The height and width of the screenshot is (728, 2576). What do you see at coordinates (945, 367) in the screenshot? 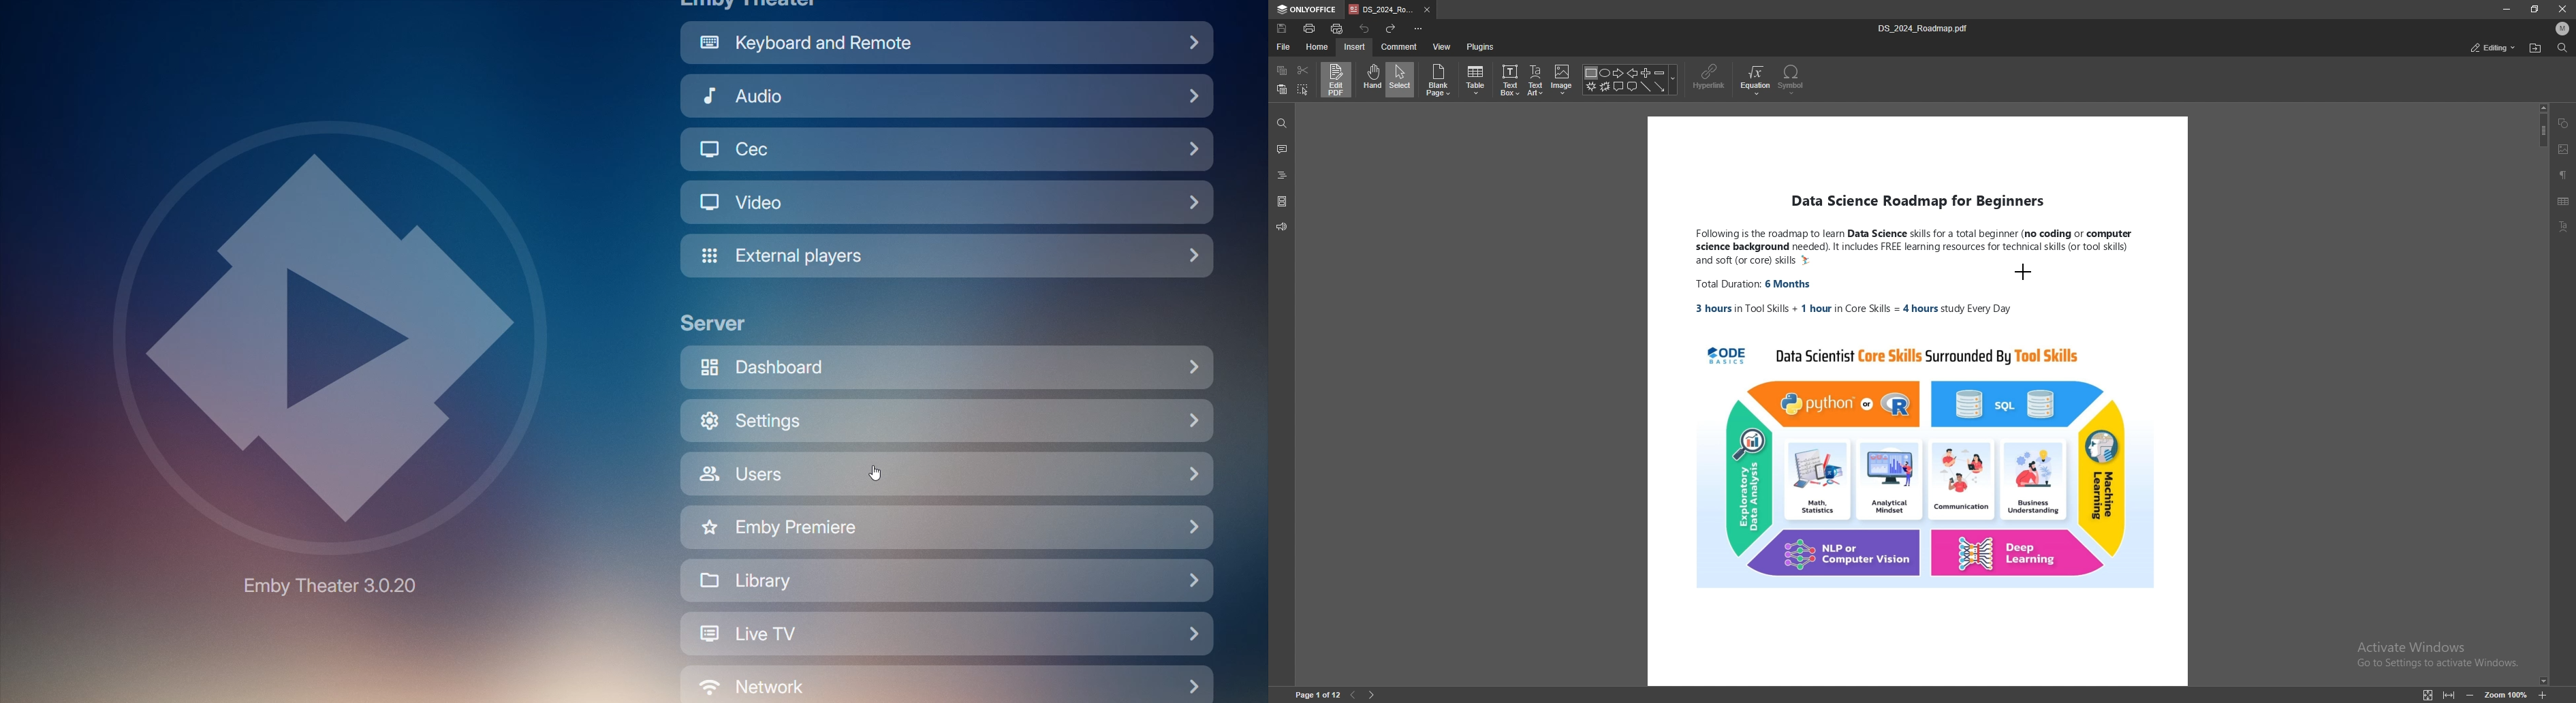
I see `Dashboard` at bounding box center [945, 367].